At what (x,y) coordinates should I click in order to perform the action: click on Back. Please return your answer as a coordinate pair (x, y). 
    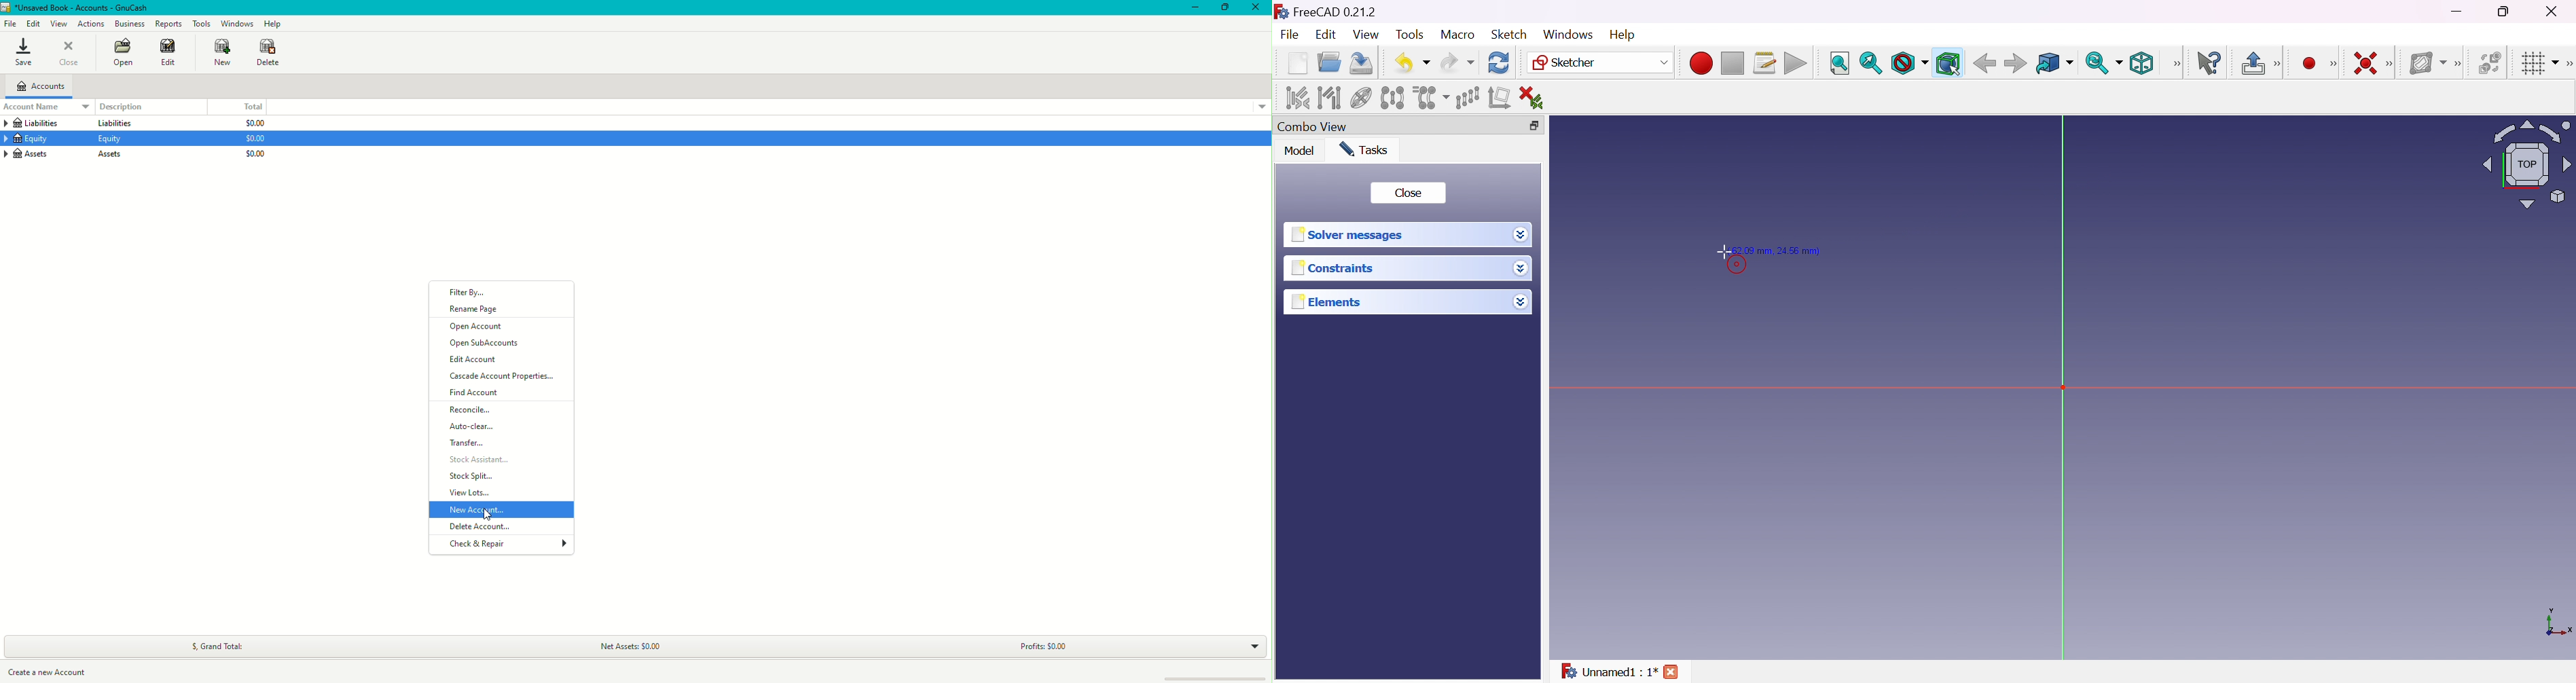
    Looking at the image, I should click on (1984, 62).